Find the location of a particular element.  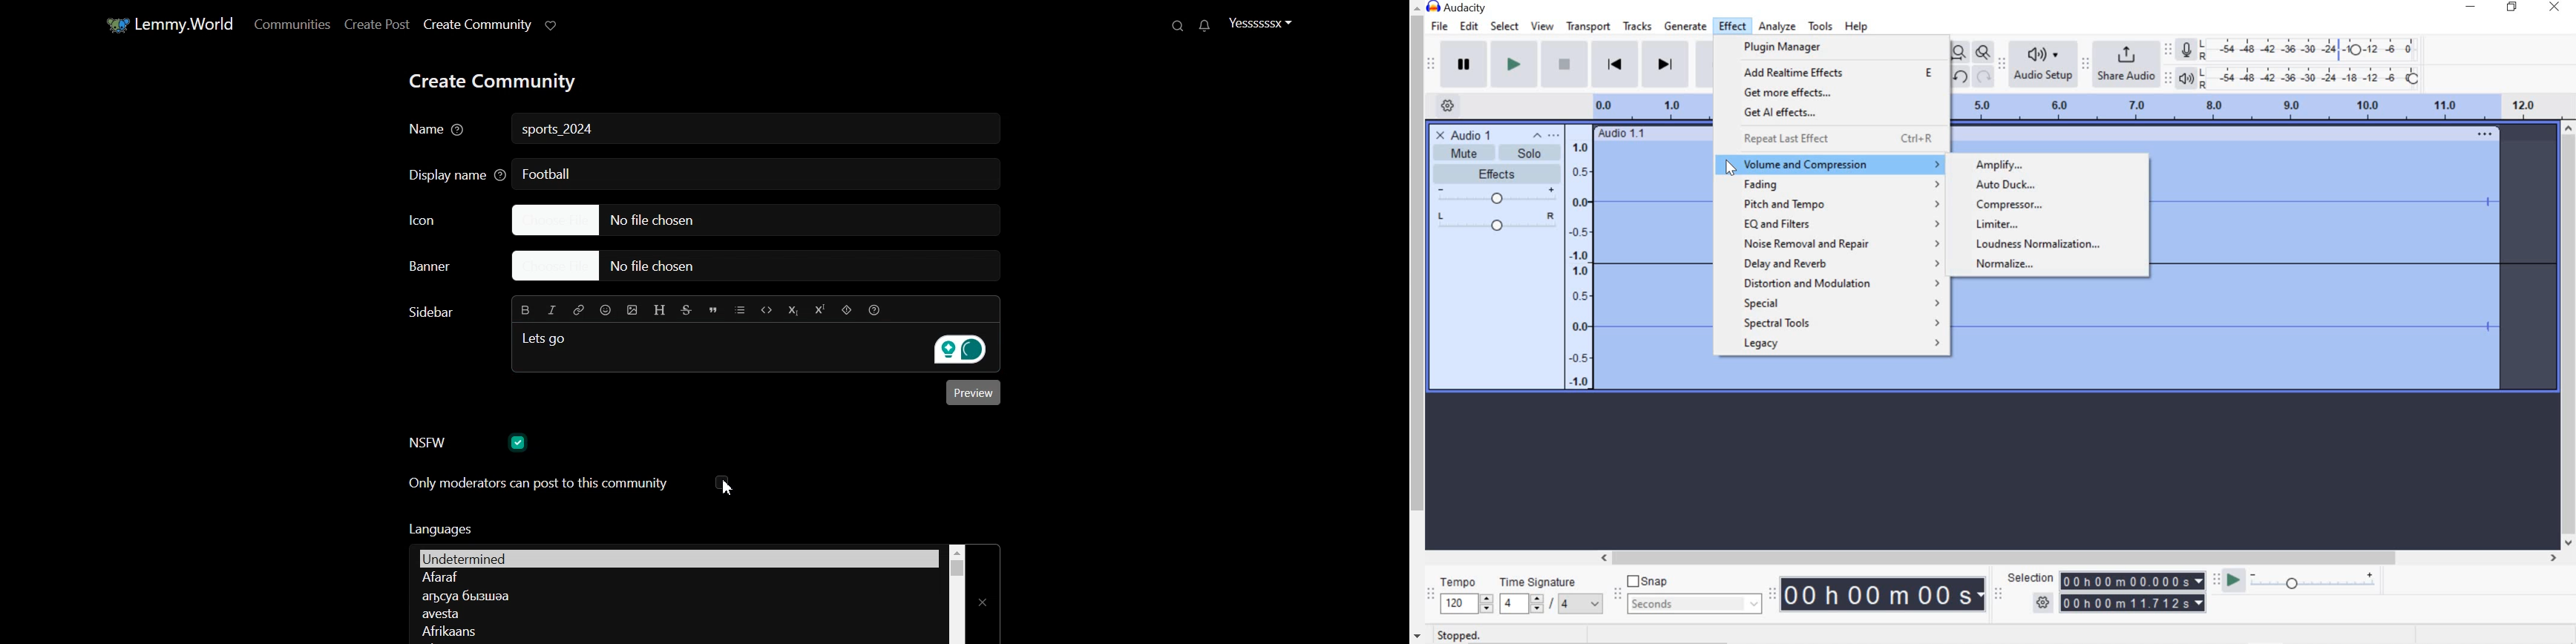

Skip to End is located at coordinates (1667, 66).